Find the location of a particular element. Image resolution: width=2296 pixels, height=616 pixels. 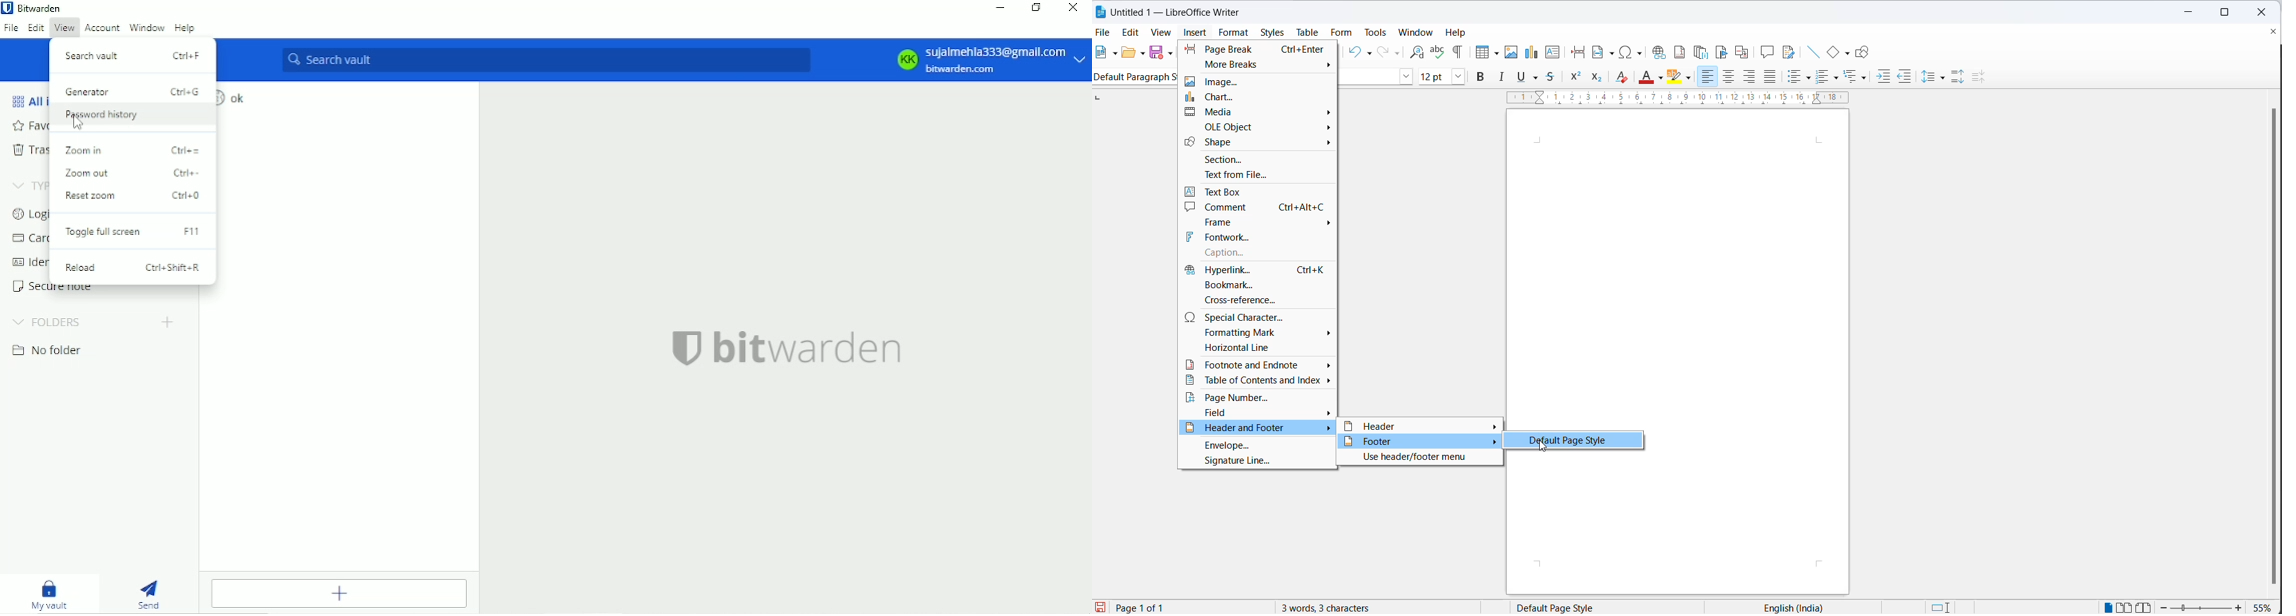

LibreOffice Icon is located at coordinates (1100, 11).